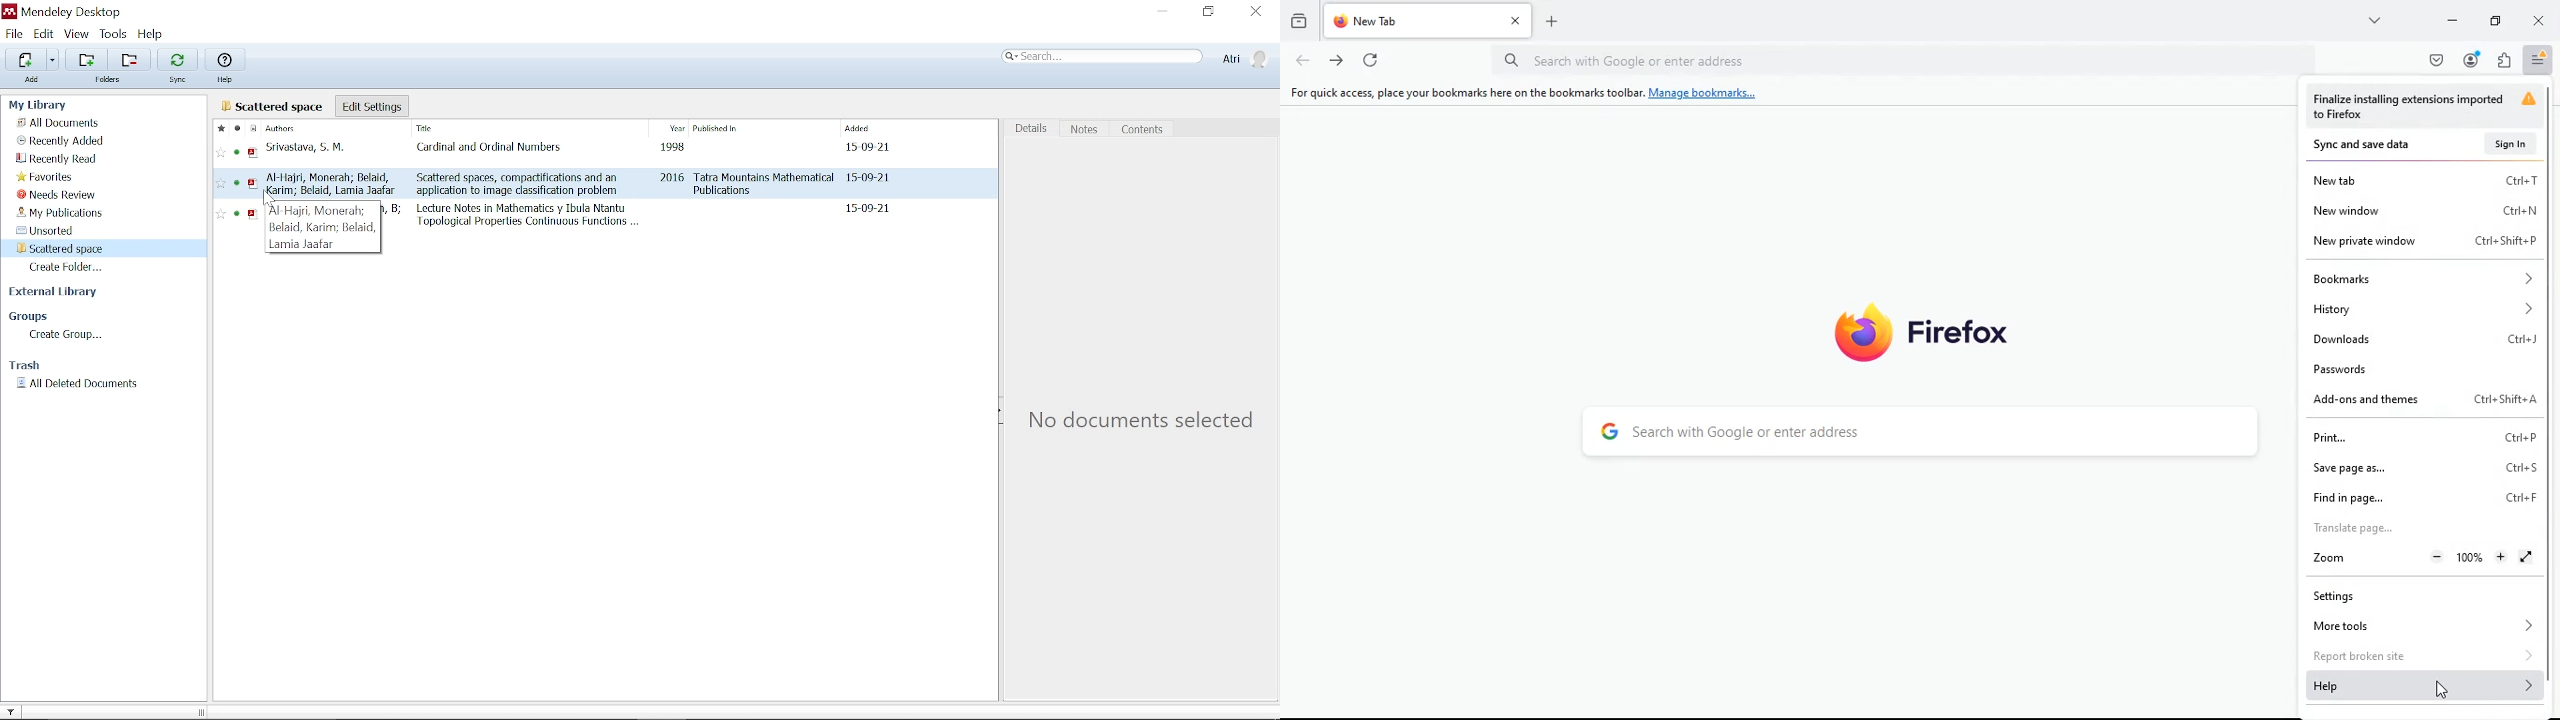  Describe the element at coordinates (321, 227) in the screenshot. I see `tooltip` at that location.